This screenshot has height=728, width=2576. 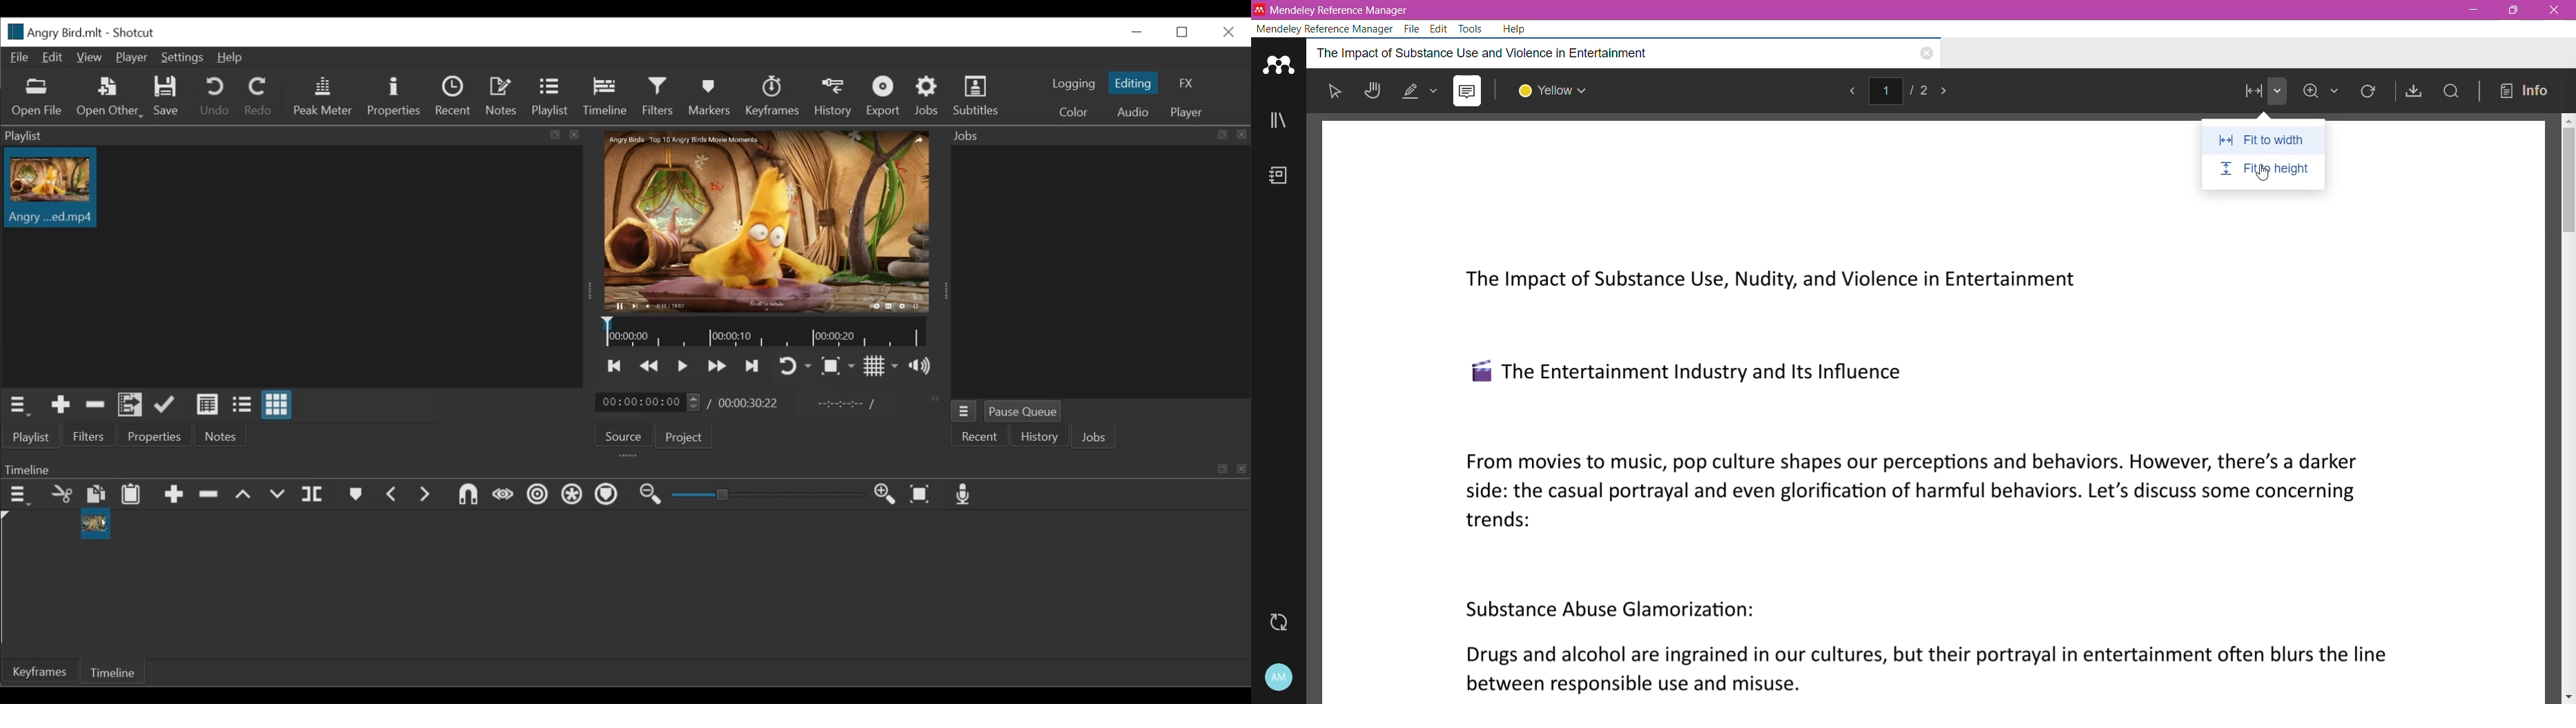 What do you see at coordinates (503, 96) in the screenshot?
I see `Notes` at bounding box center [503, 96].